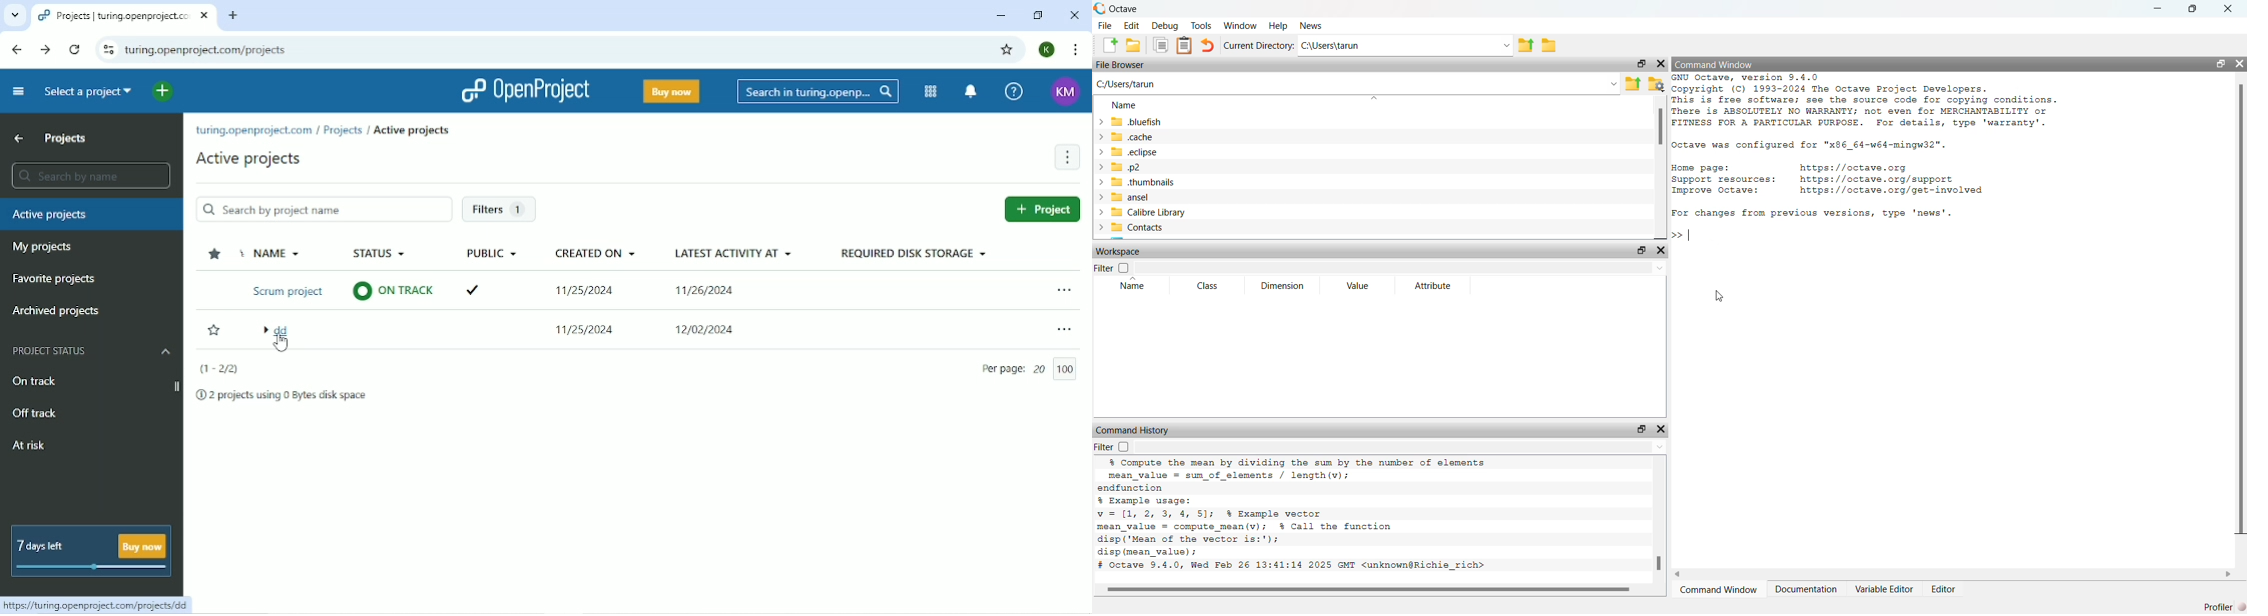  What do you see at coordinates (21, 138) in the screenshot?
I see `Up` at bounding box center [21, 138].